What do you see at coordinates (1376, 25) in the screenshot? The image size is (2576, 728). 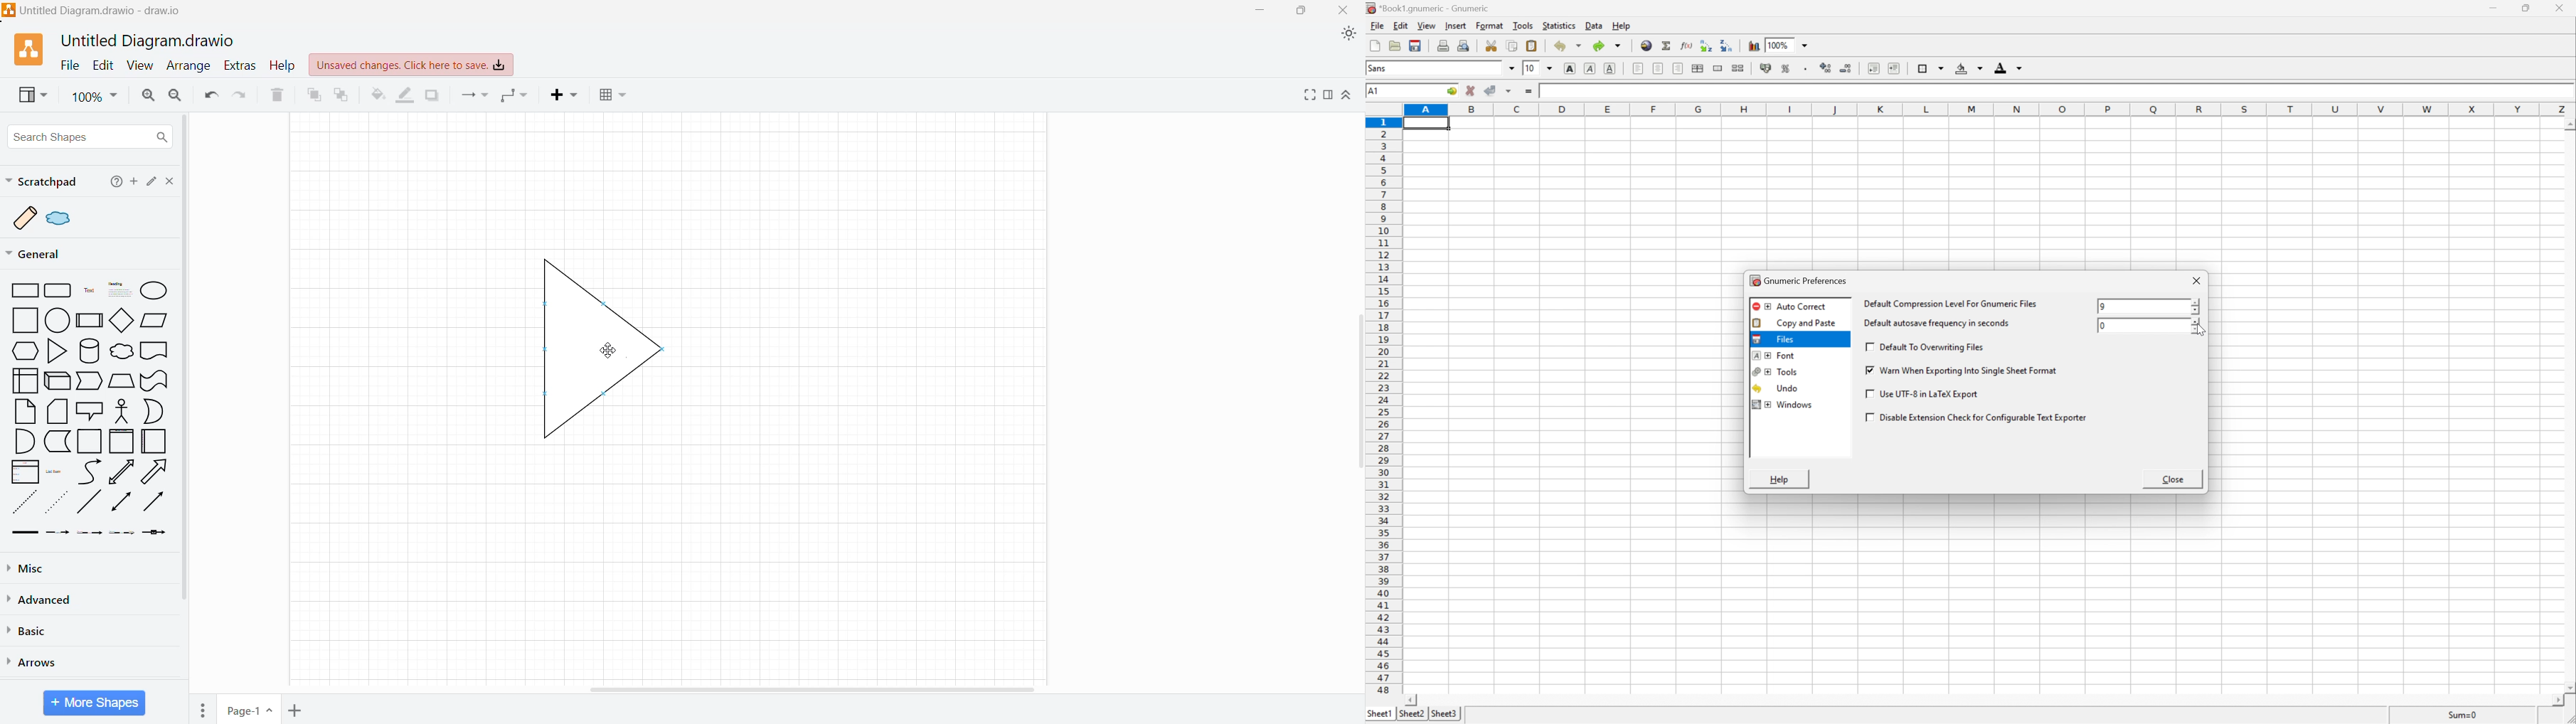 I see `file` at bounding box center [1376, 25].